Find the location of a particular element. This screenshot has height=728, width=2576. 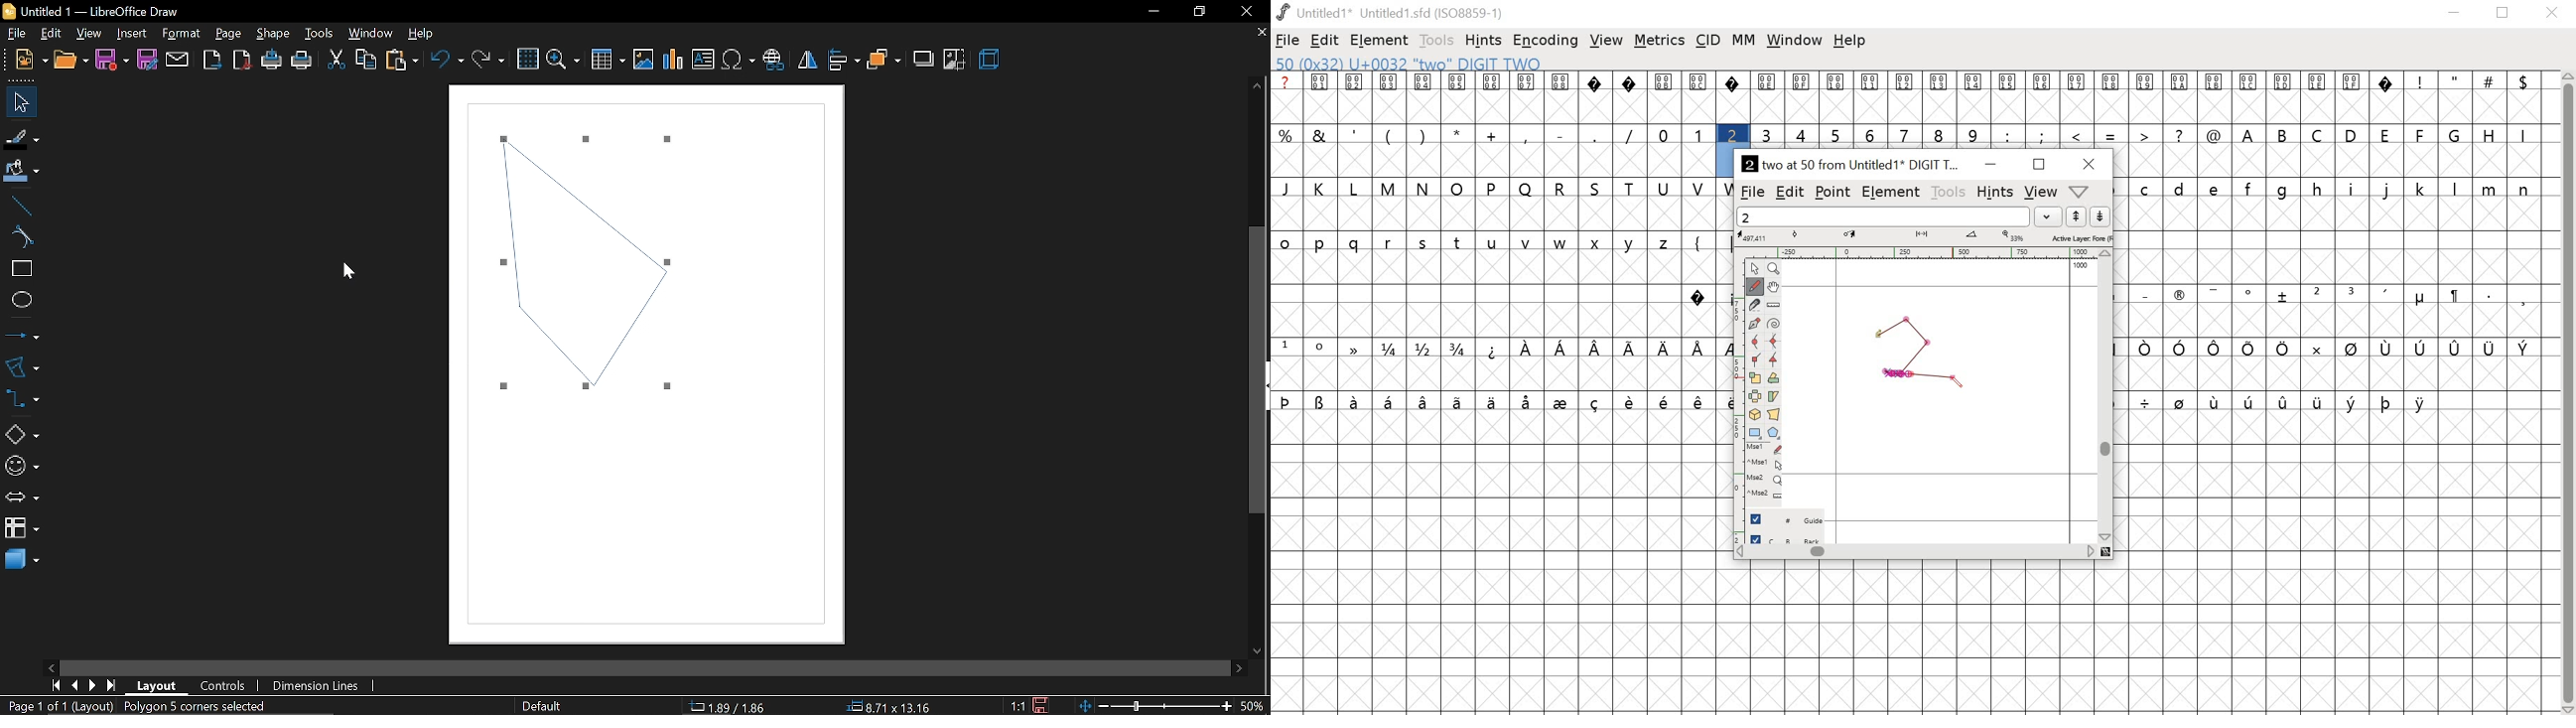

insert symbol is located at coordinates (738, 60).